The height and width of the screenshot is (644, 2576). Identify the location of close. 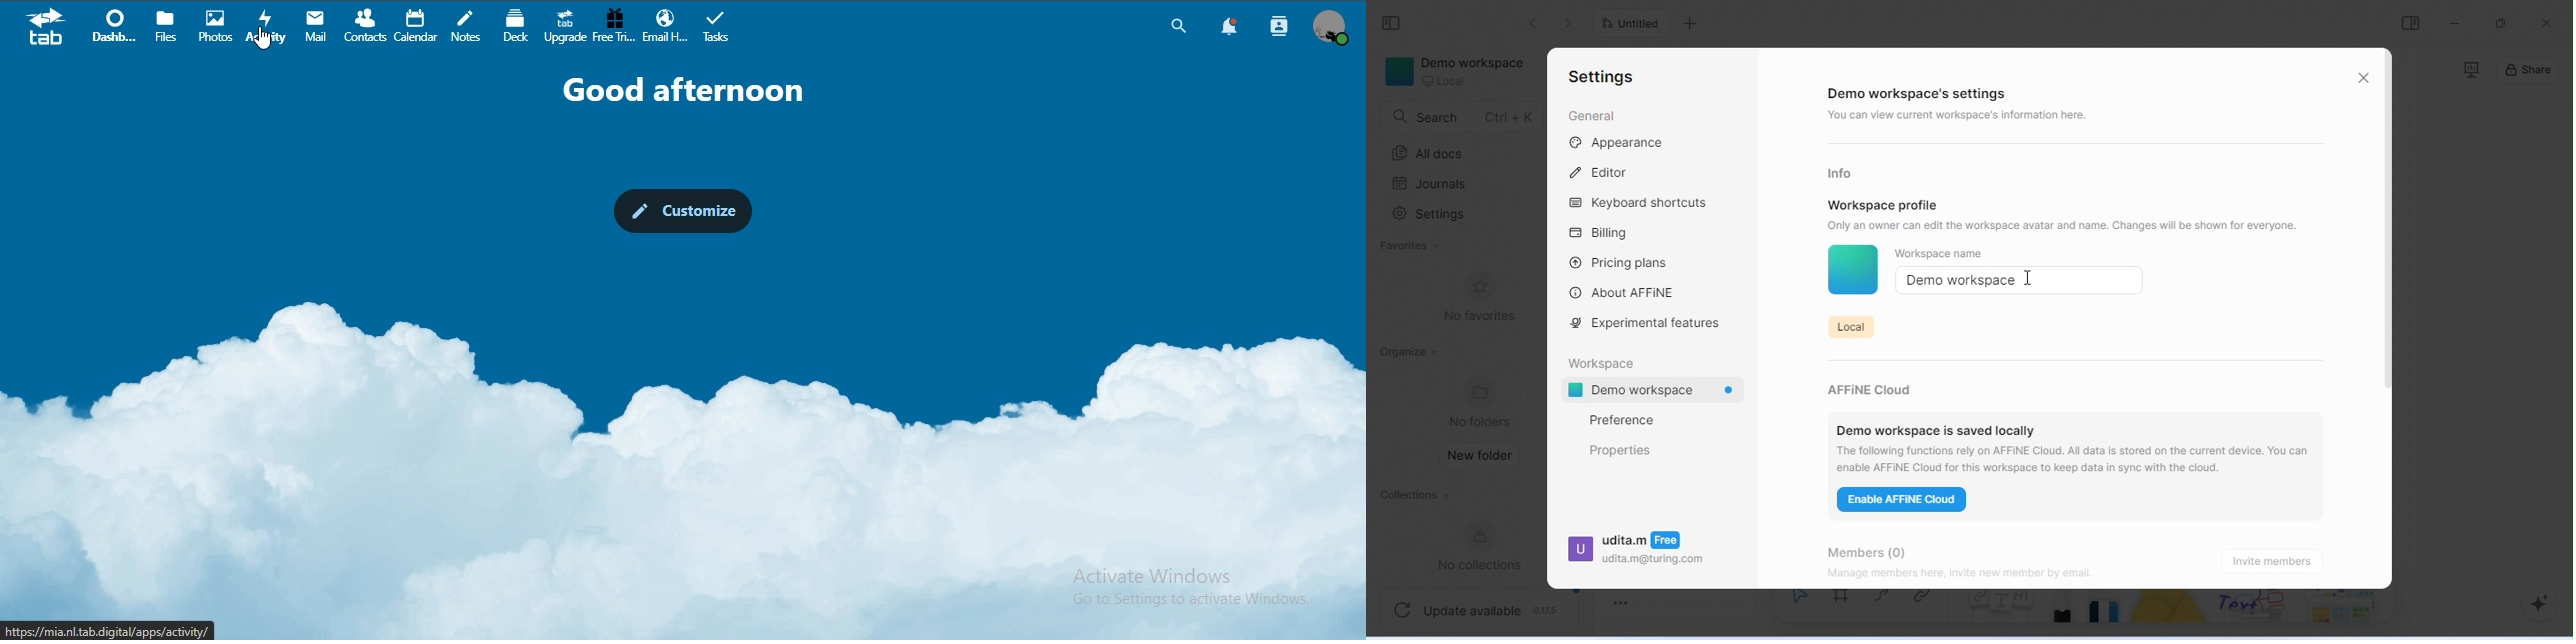
(2364, 77).